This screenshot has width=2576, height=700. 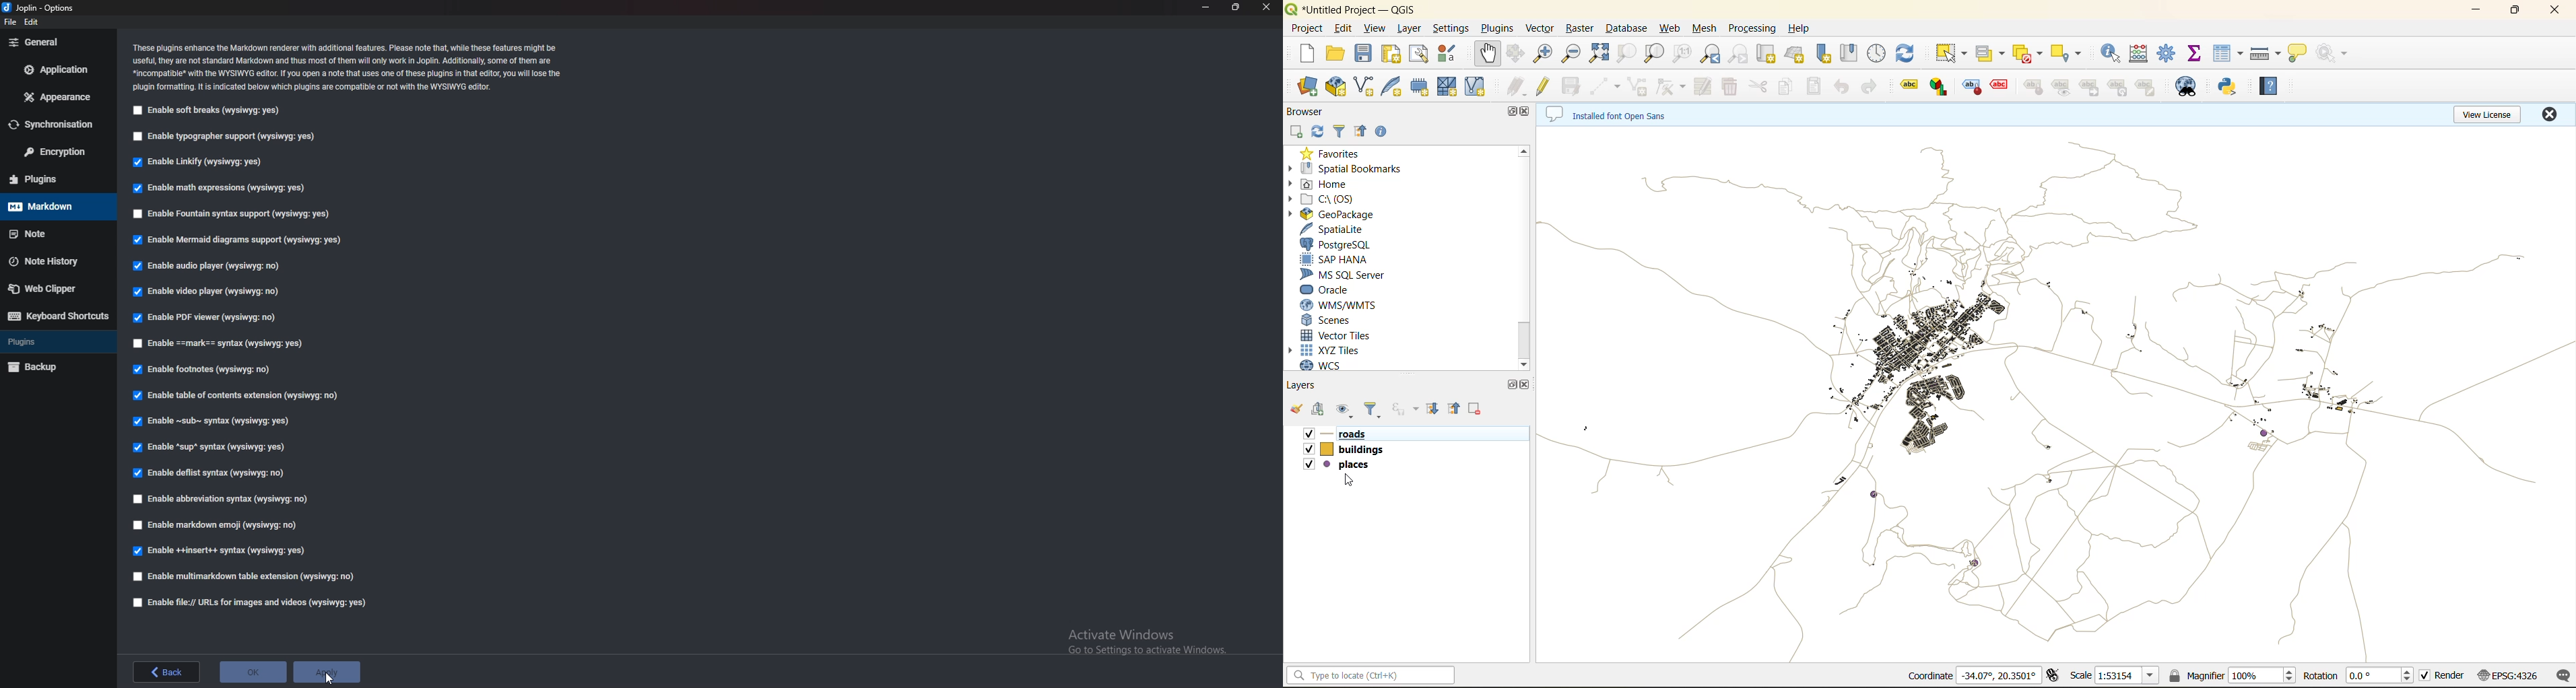 I want to click on Enable table of contents extension, so click(x=236, y=398).